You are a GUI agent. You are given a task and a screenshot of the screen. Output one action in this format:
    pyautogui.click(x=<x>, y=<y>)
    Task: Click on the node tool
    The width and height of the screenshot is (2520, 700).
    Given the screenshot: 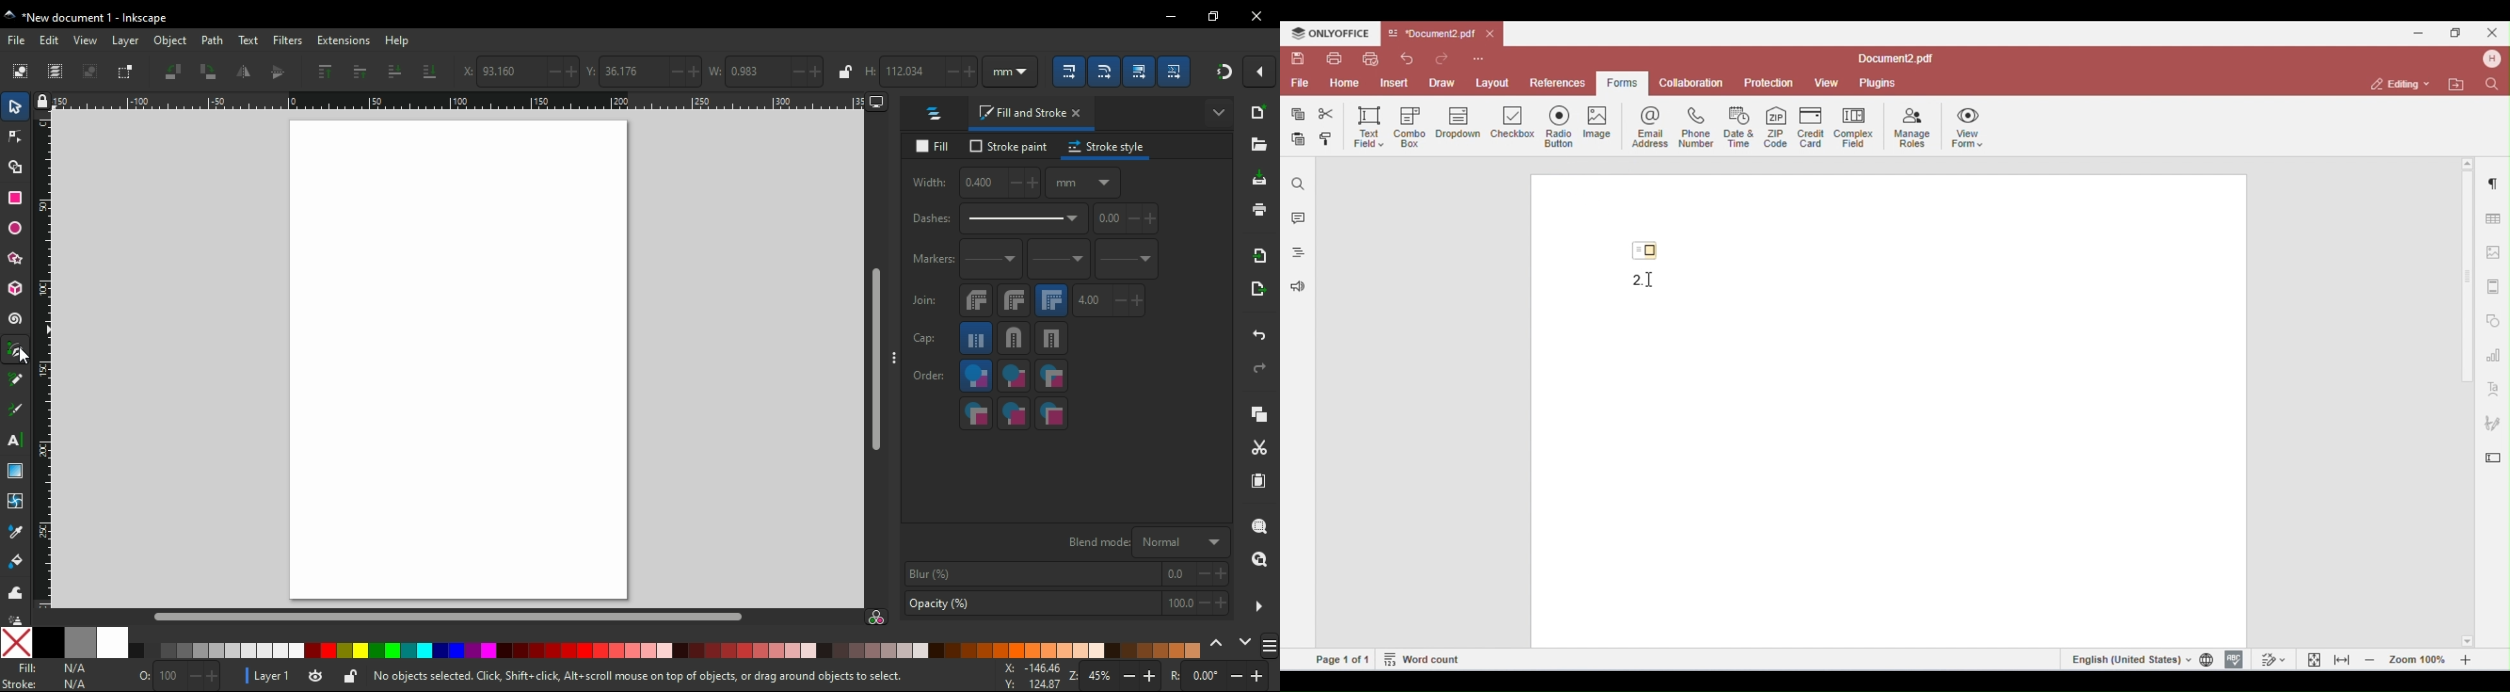 What is the action you would take?
    pyautogui.click(x=16, y=135)
    